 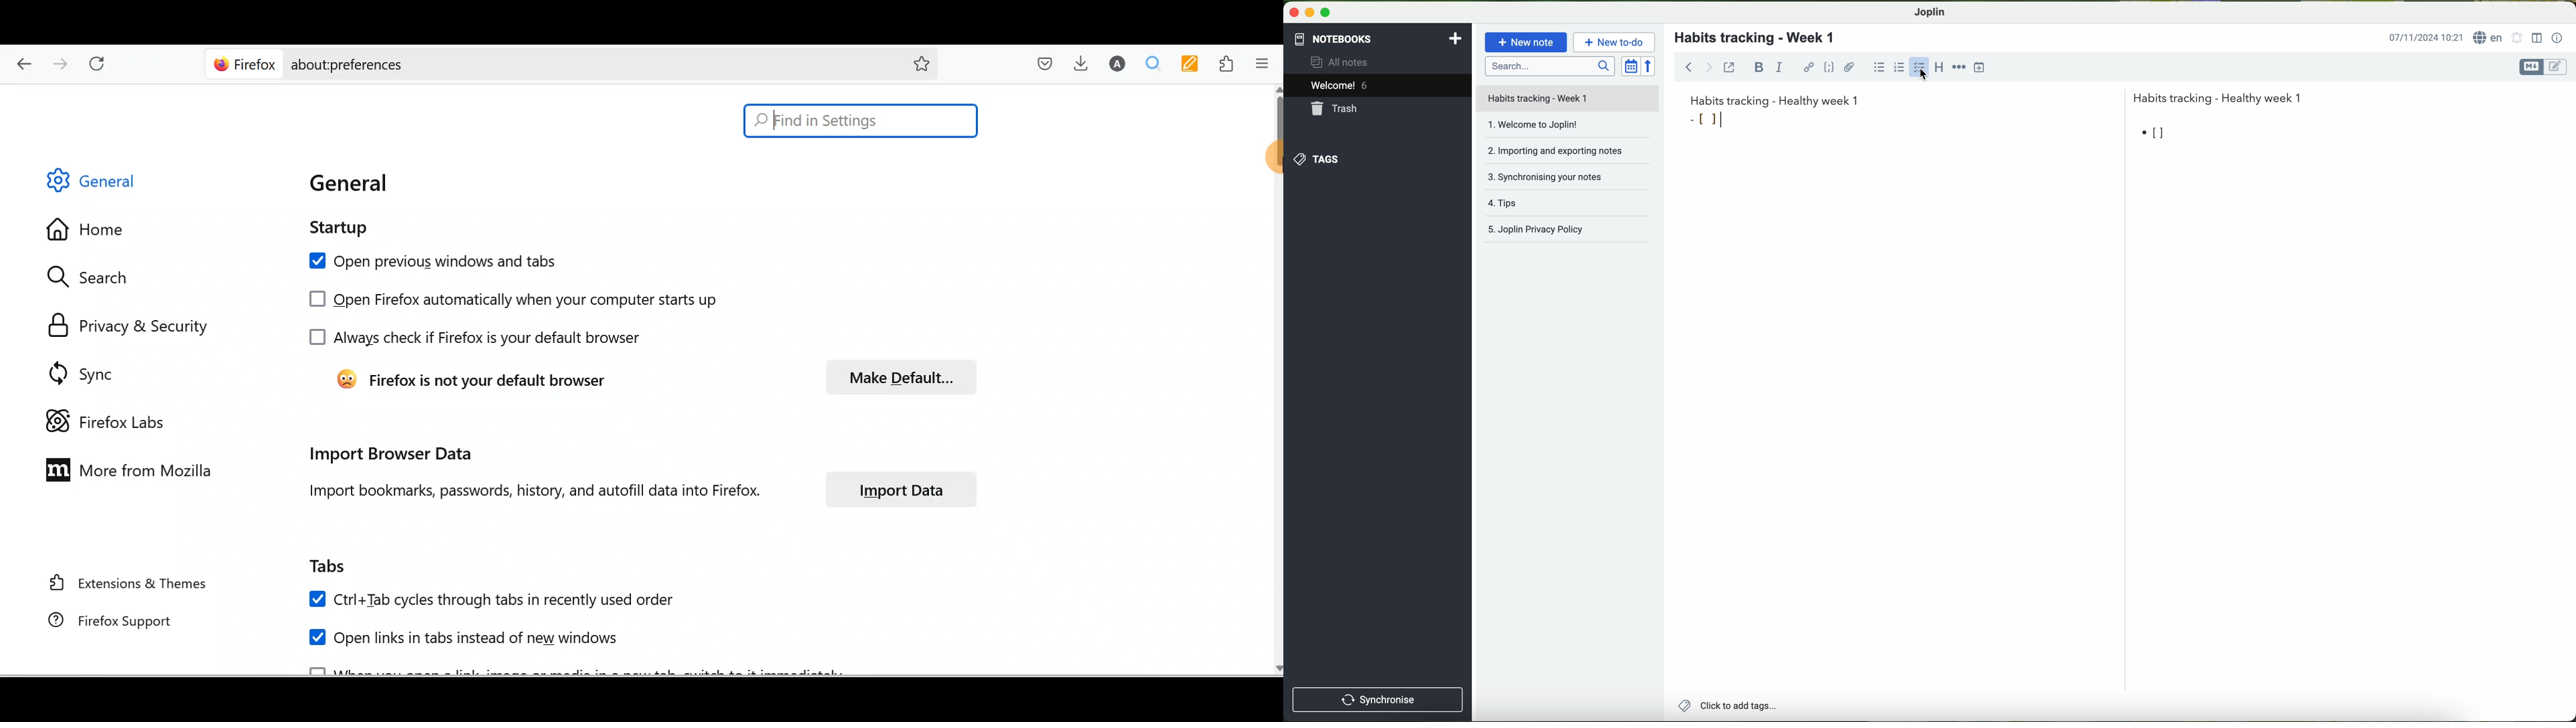 I want to click on search bar, so click(x=1549, y=66).